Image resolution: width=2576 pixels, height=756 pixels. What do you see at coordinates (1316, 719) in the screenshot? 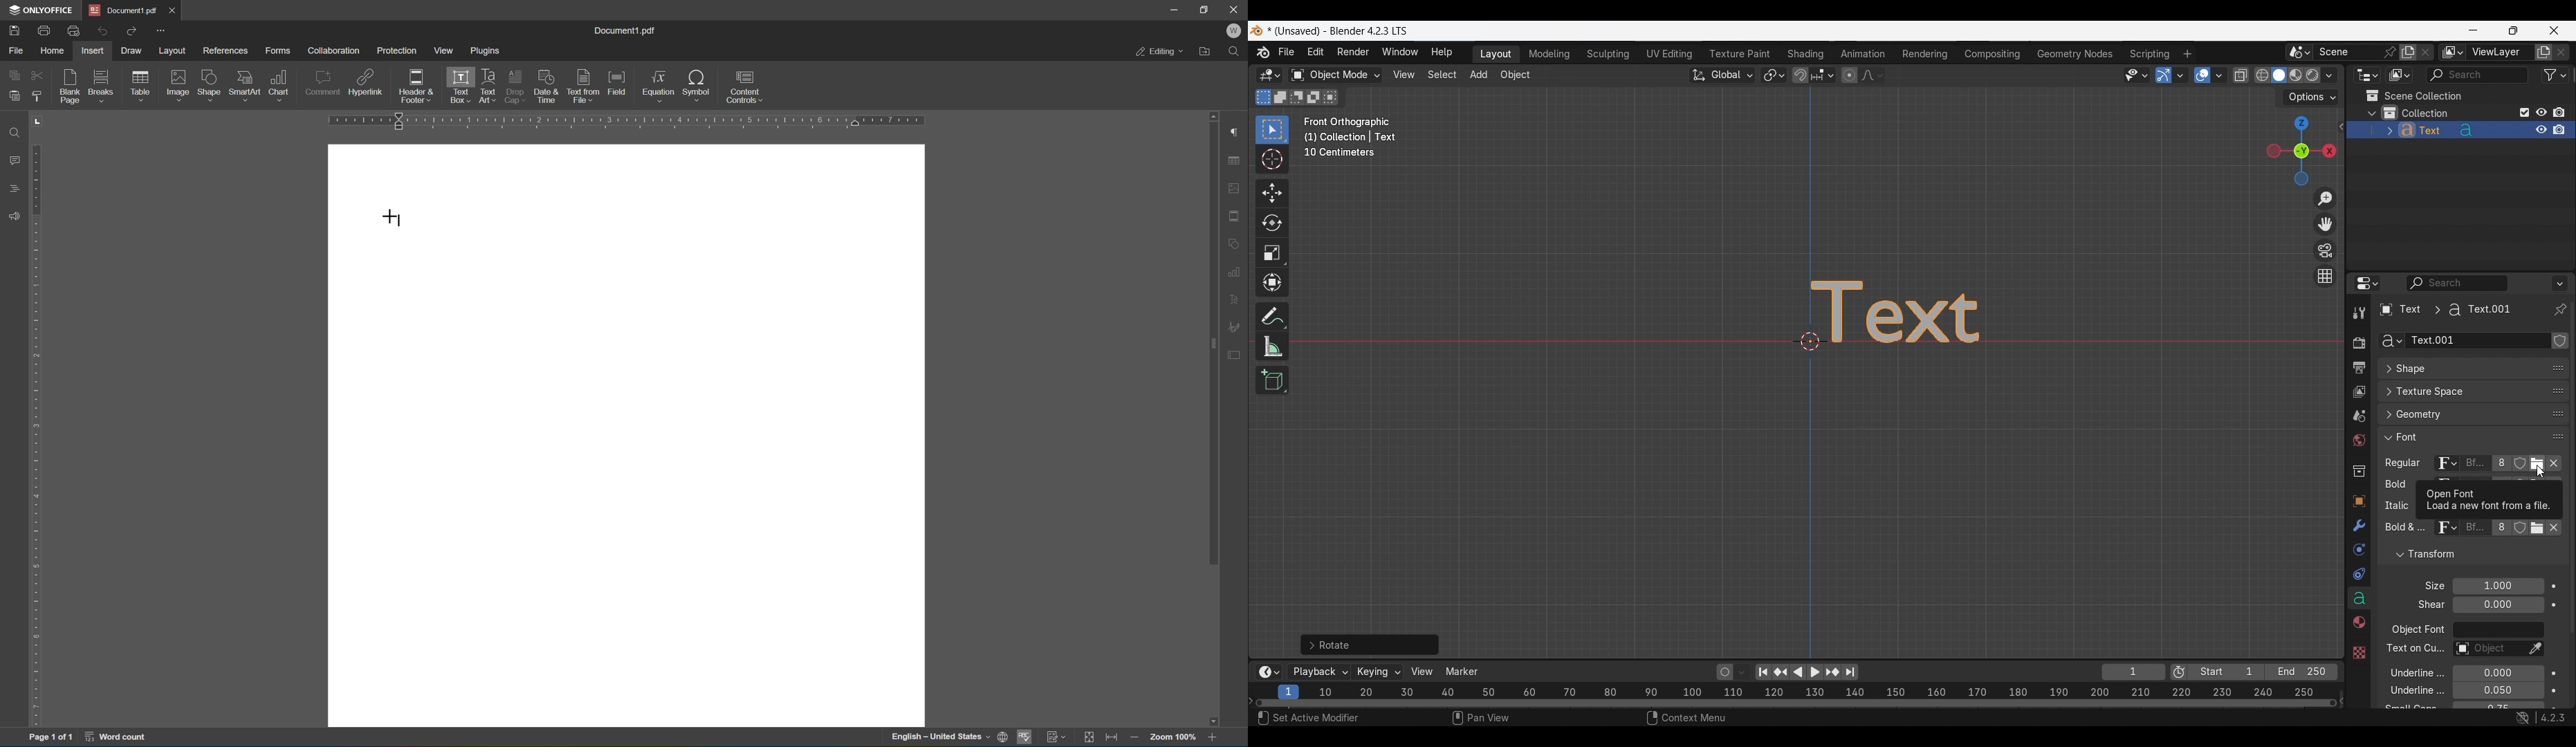
I see `Select` at bounding box center [1316, 719].